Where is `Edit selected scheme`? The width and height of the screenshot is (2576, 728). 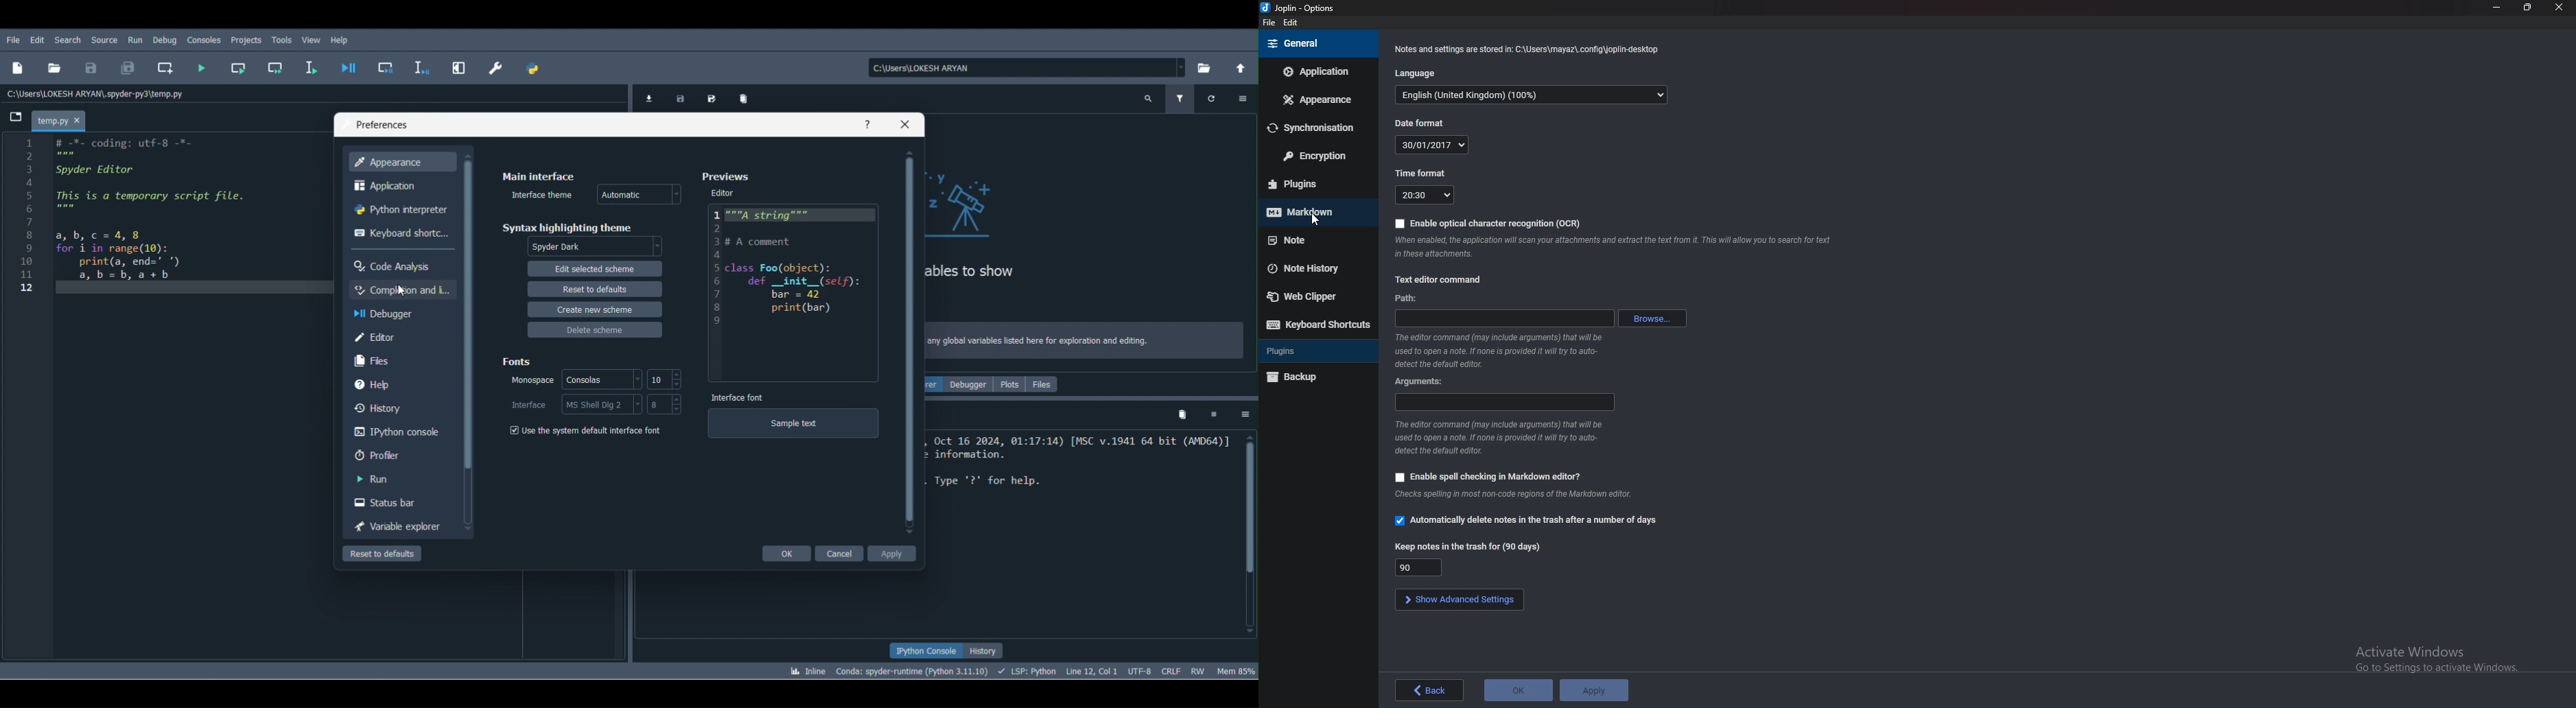 Edit selected scheme is located at coordinates (593, 269).